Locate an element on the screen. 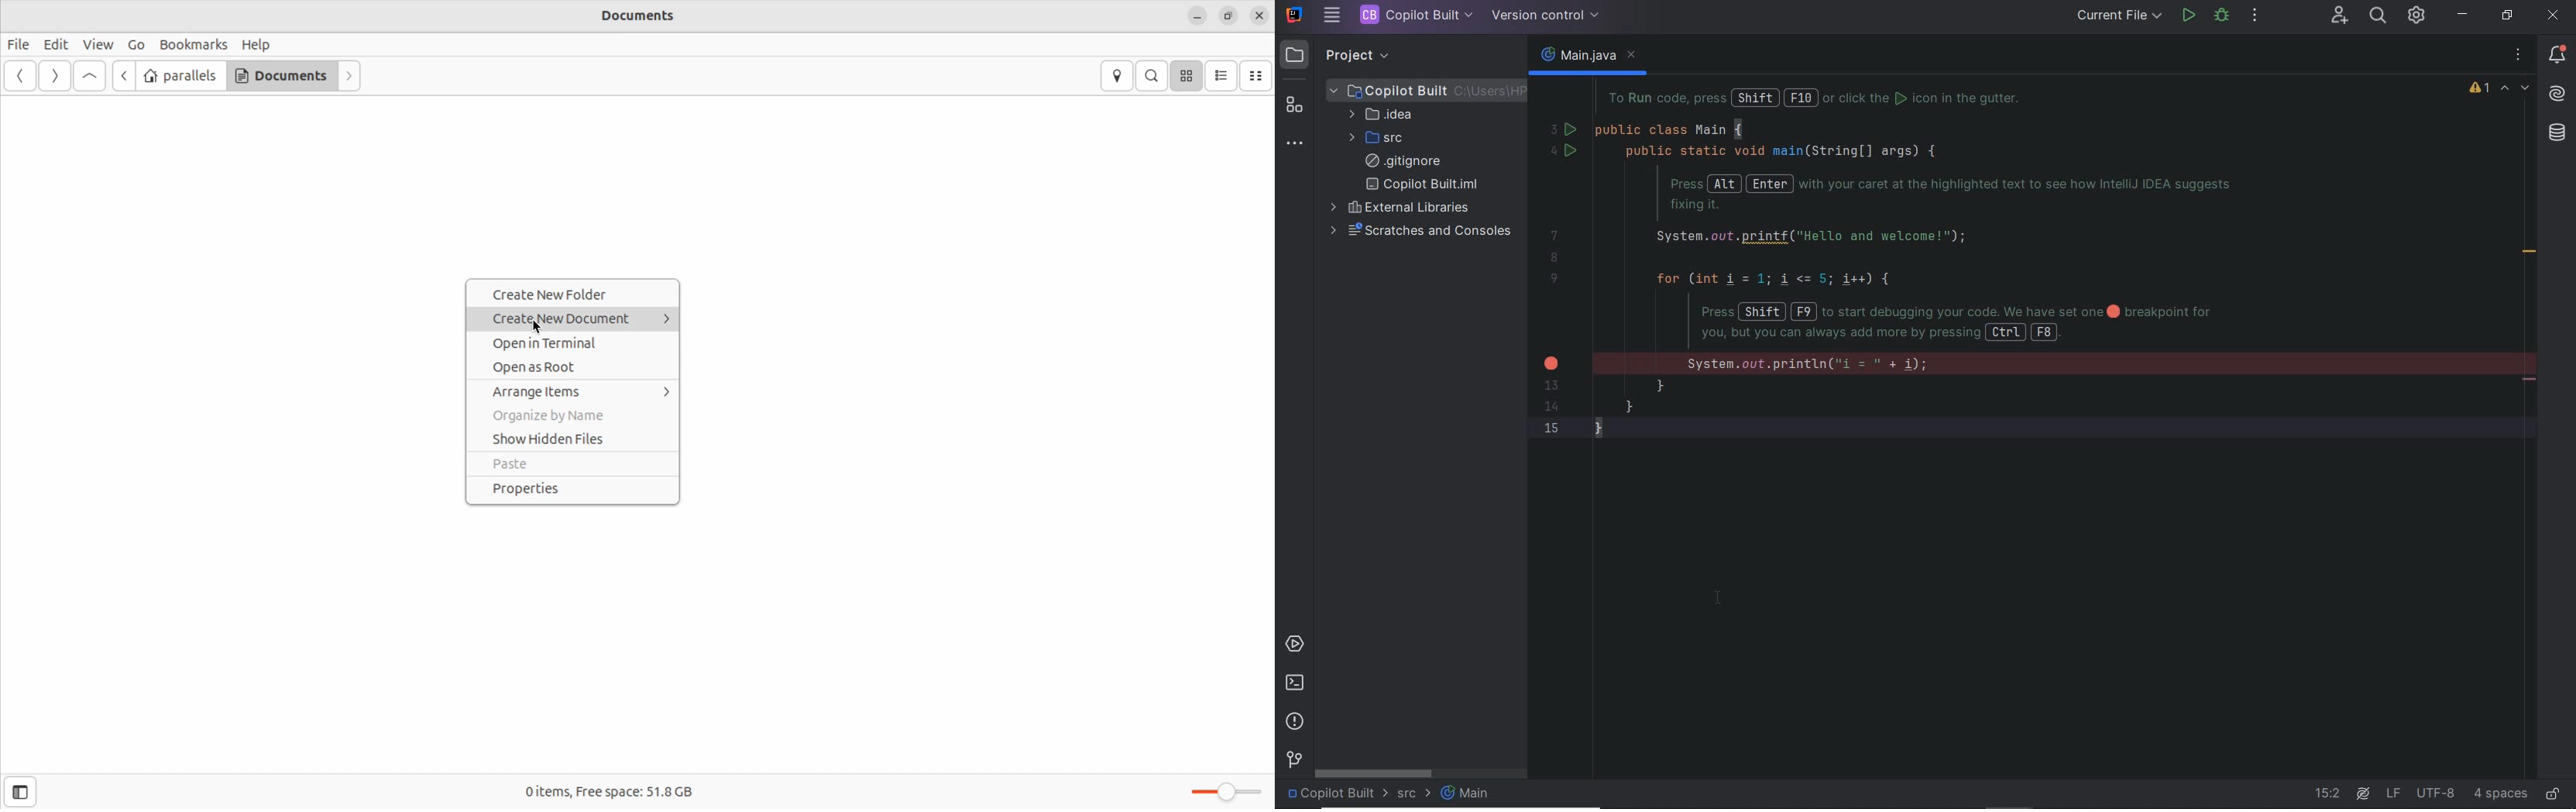 This screenshot has height=812, width=2576. 9 is located at coordinates (1555, 278).